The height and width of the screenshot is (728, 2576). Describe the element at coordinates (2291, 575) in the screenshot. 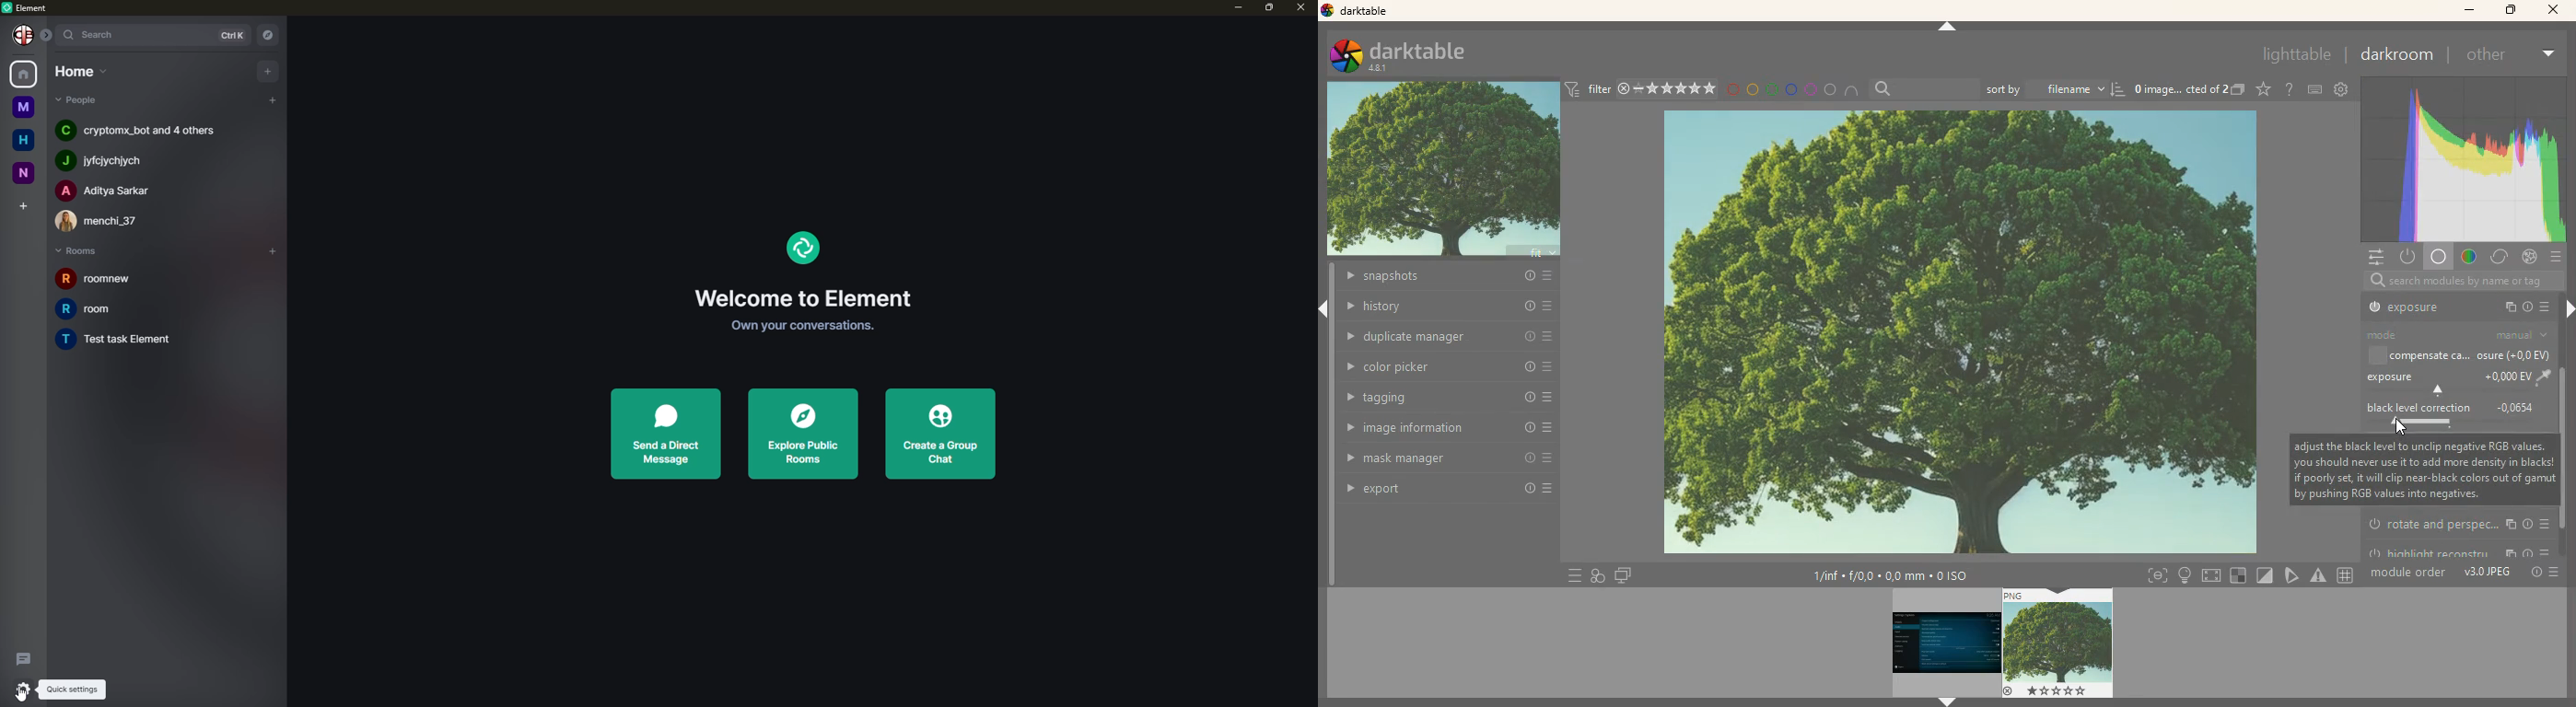

I see `pick` at that location.